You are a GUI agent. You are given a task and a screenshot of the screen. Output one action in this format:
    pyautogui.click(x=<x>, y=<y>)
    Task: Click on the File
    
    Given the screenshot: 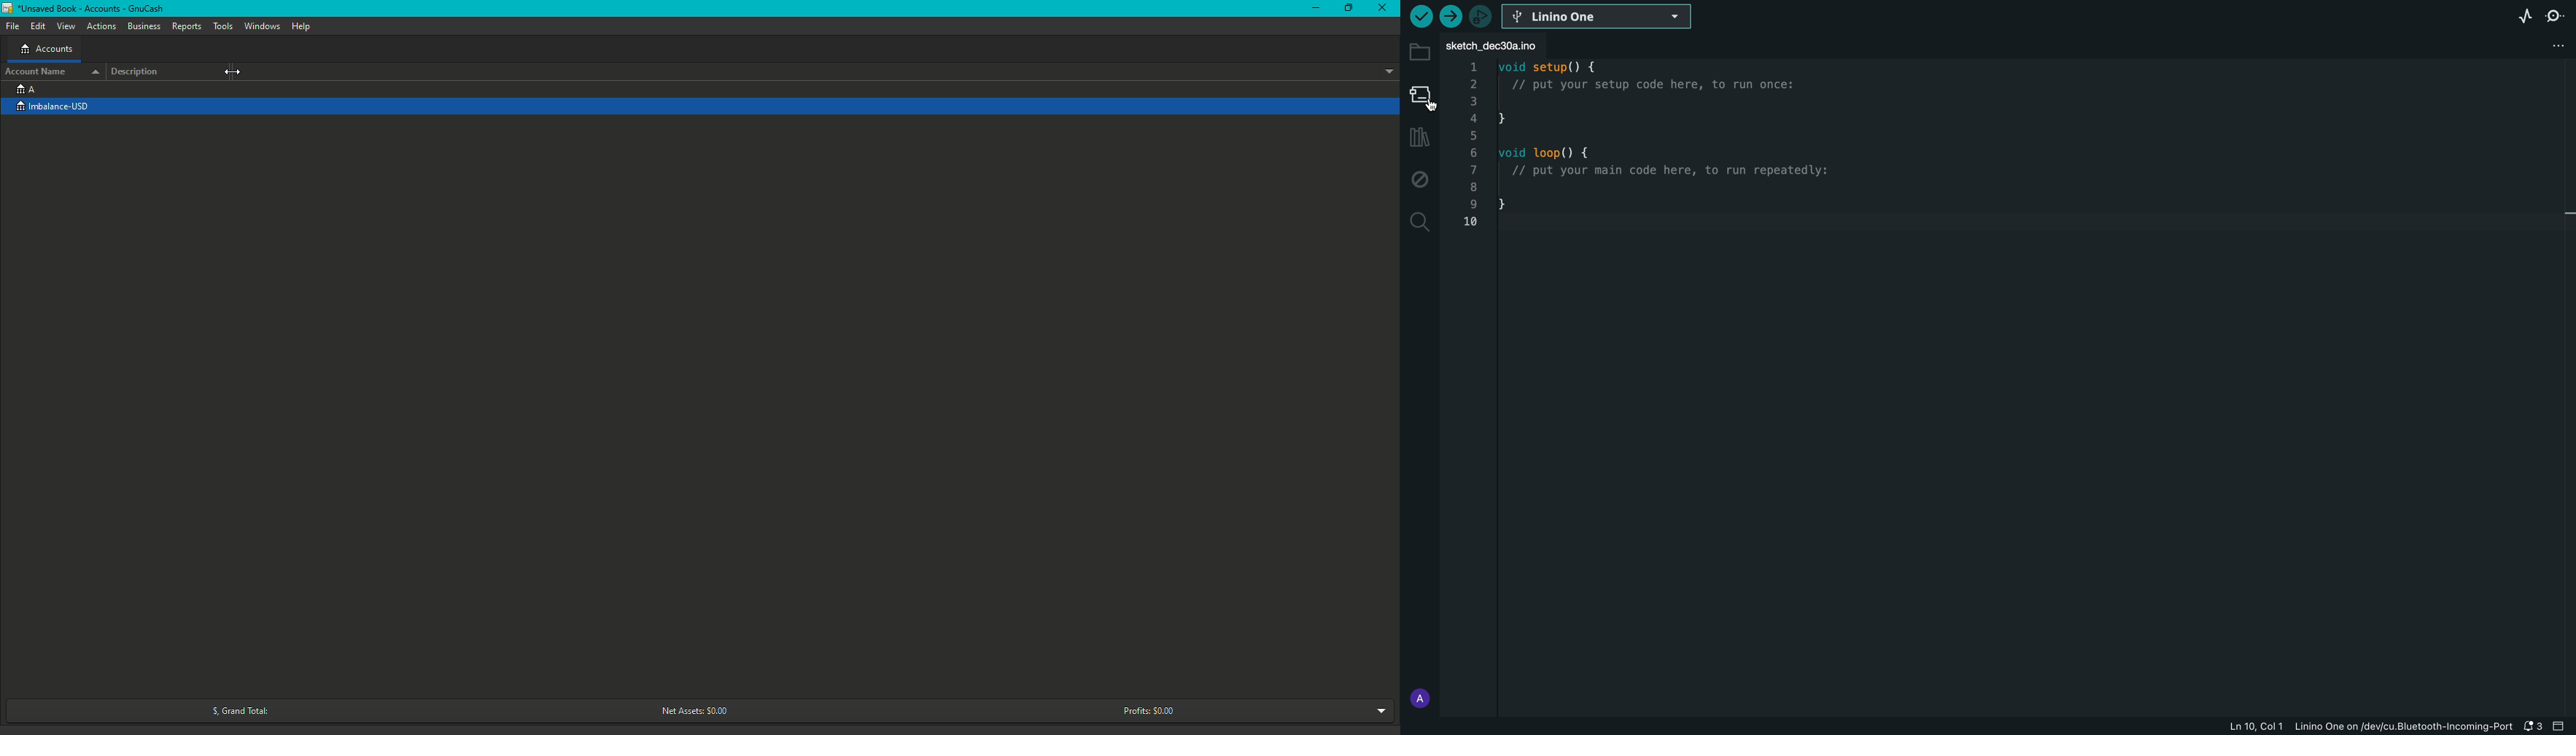 What is the action you would take?
    pyautogui.click(x=16, y=26)
    